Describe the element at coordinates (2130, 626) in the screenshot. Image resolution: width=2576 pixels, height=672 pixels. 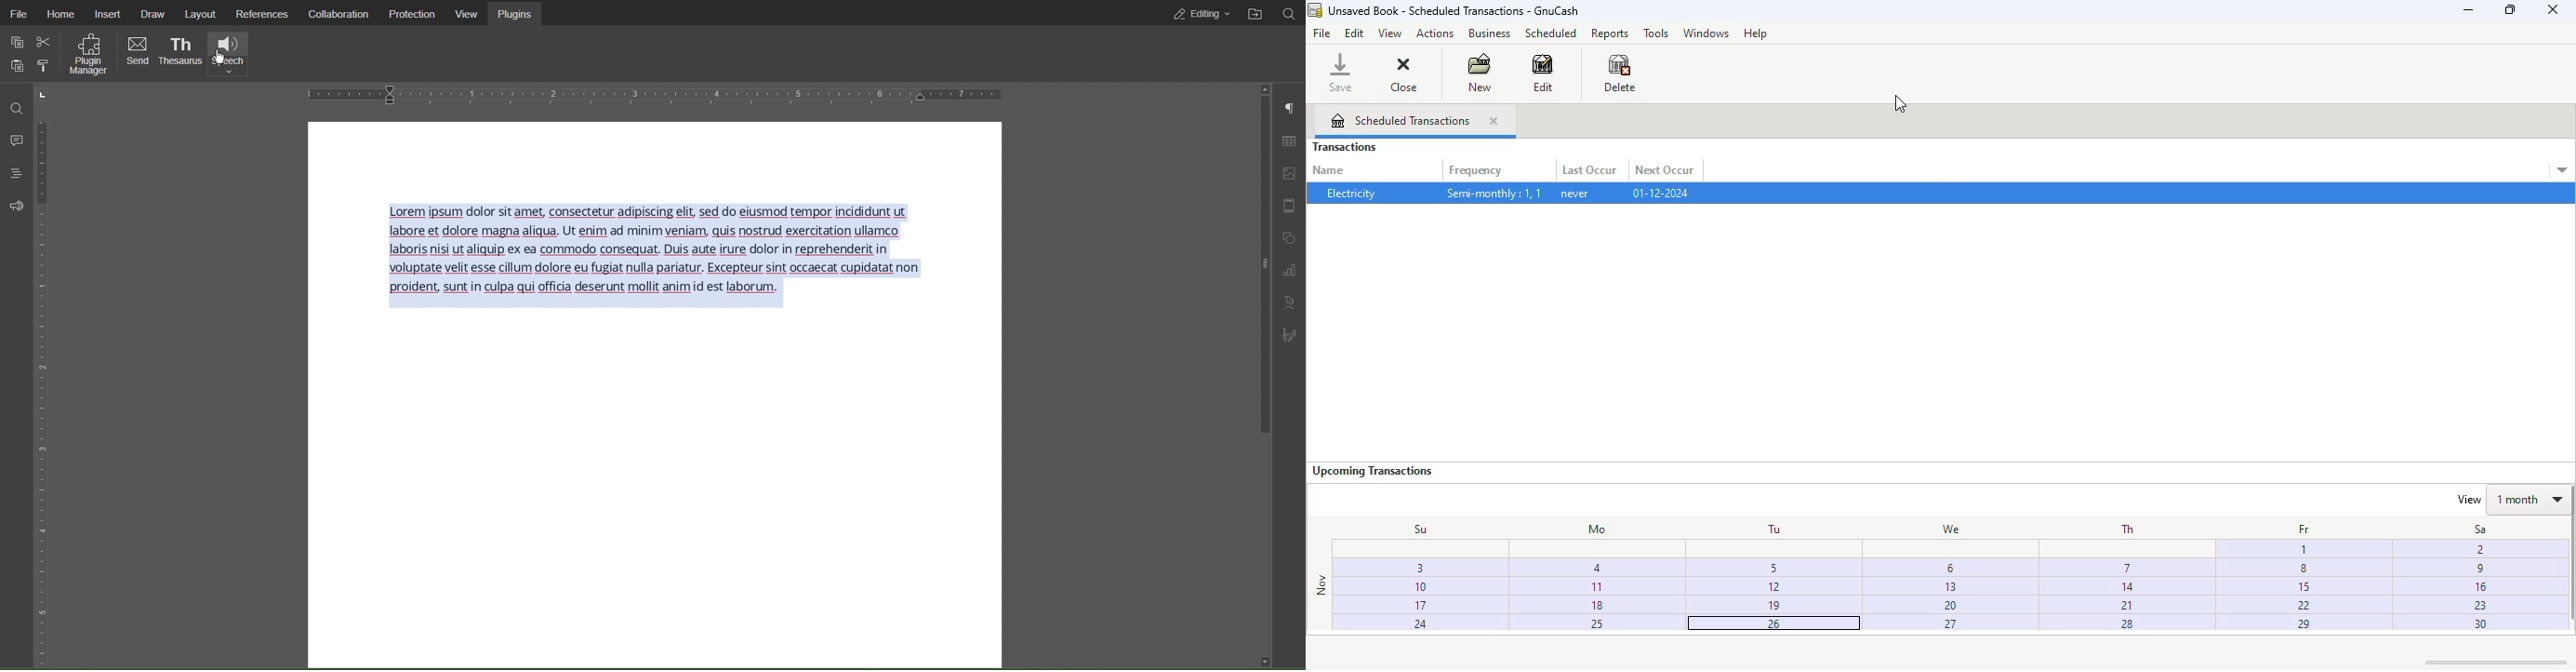
I see `28` at that location.